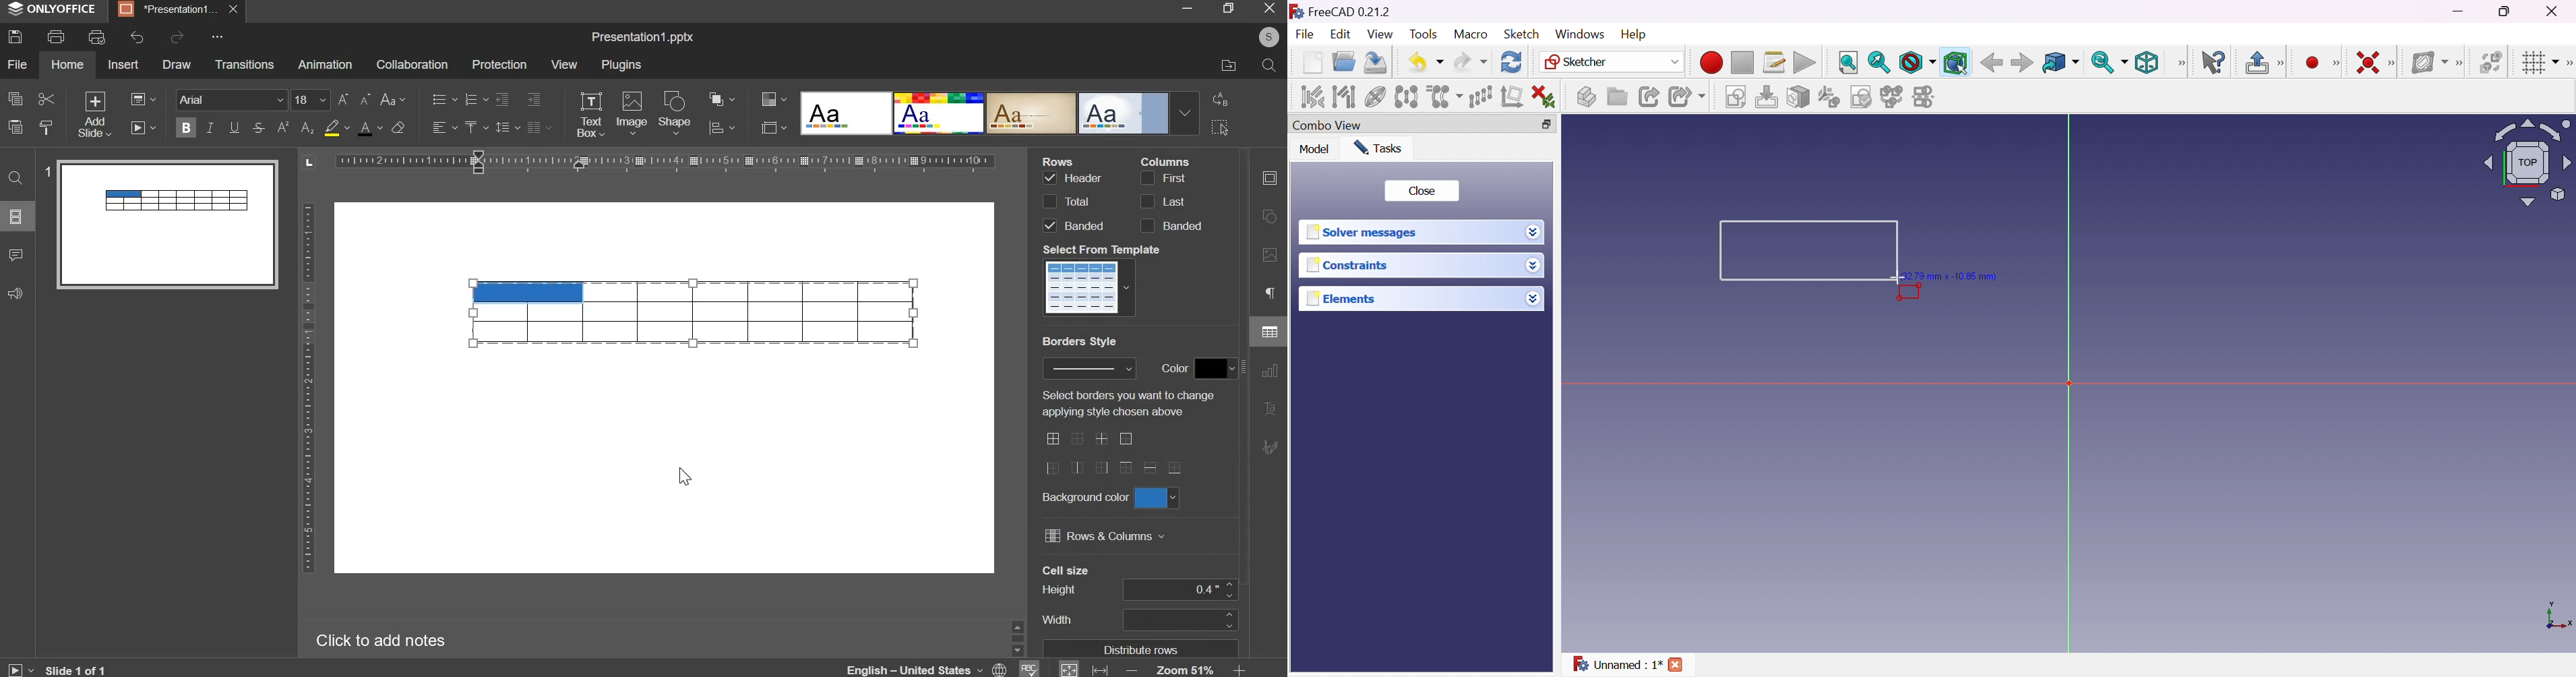  I want to click on slide size, so click(773, 127).